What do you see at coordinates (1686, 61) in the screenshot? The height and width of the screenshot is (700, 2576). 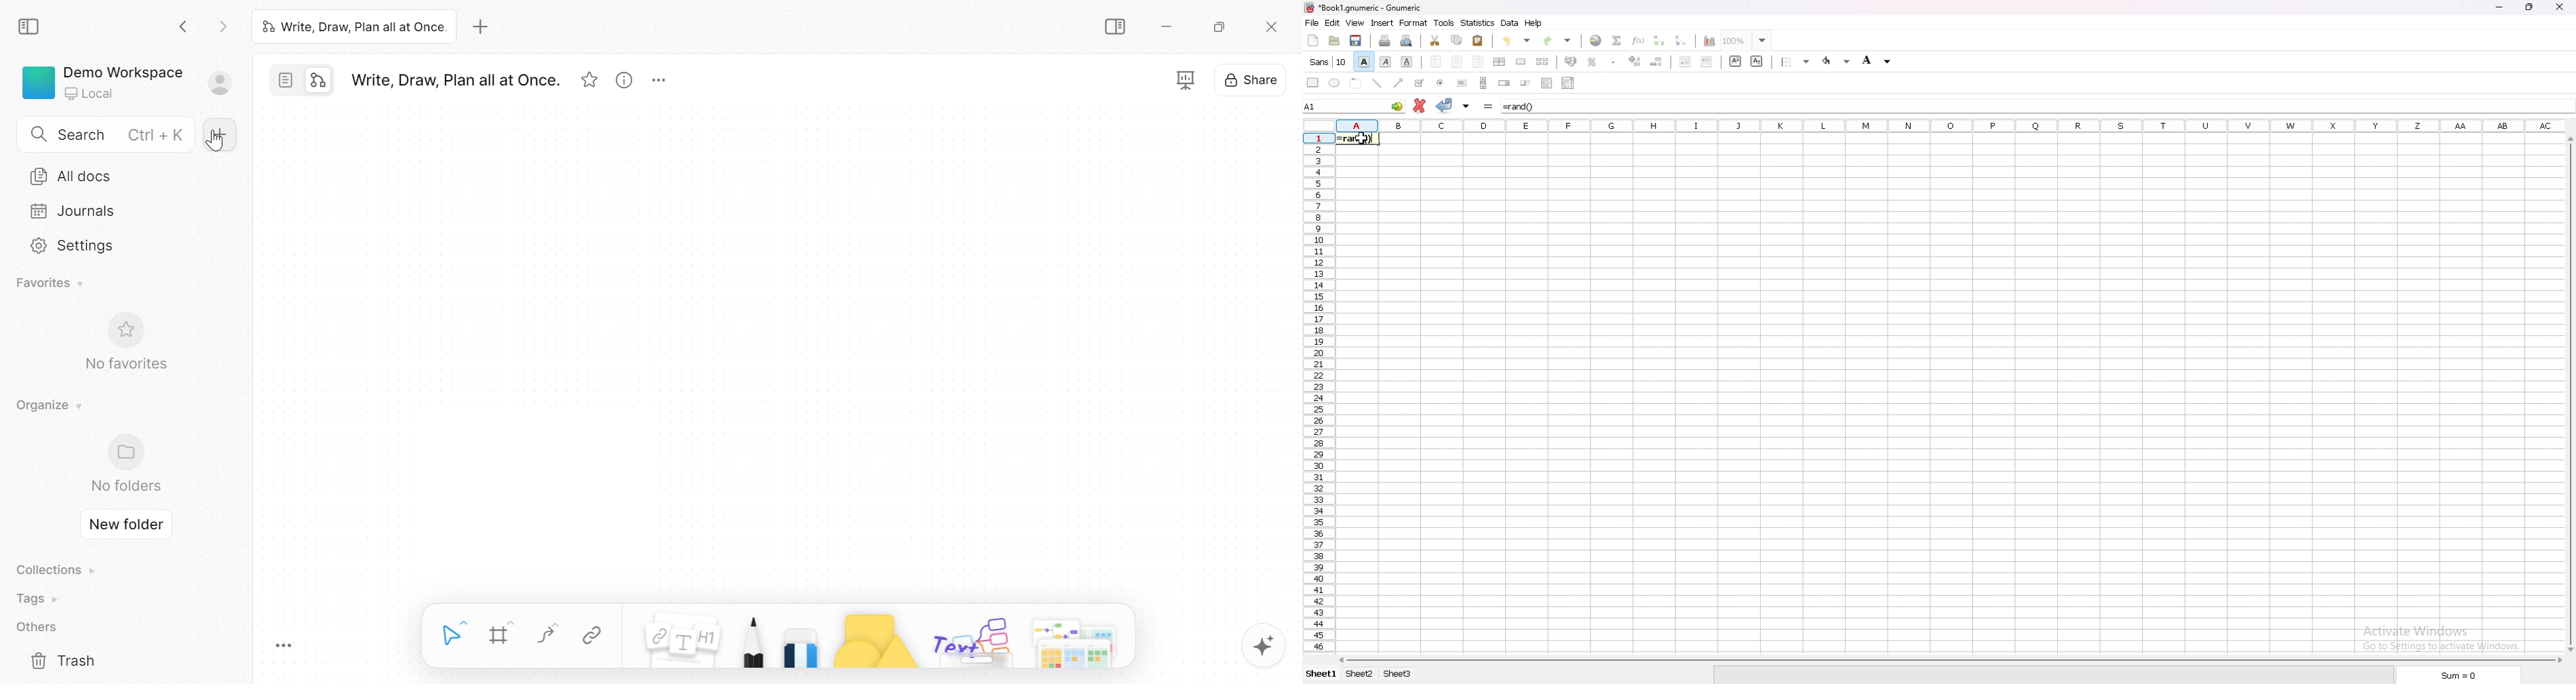 I see `decrease indent` at bounding box center [1686, 61].